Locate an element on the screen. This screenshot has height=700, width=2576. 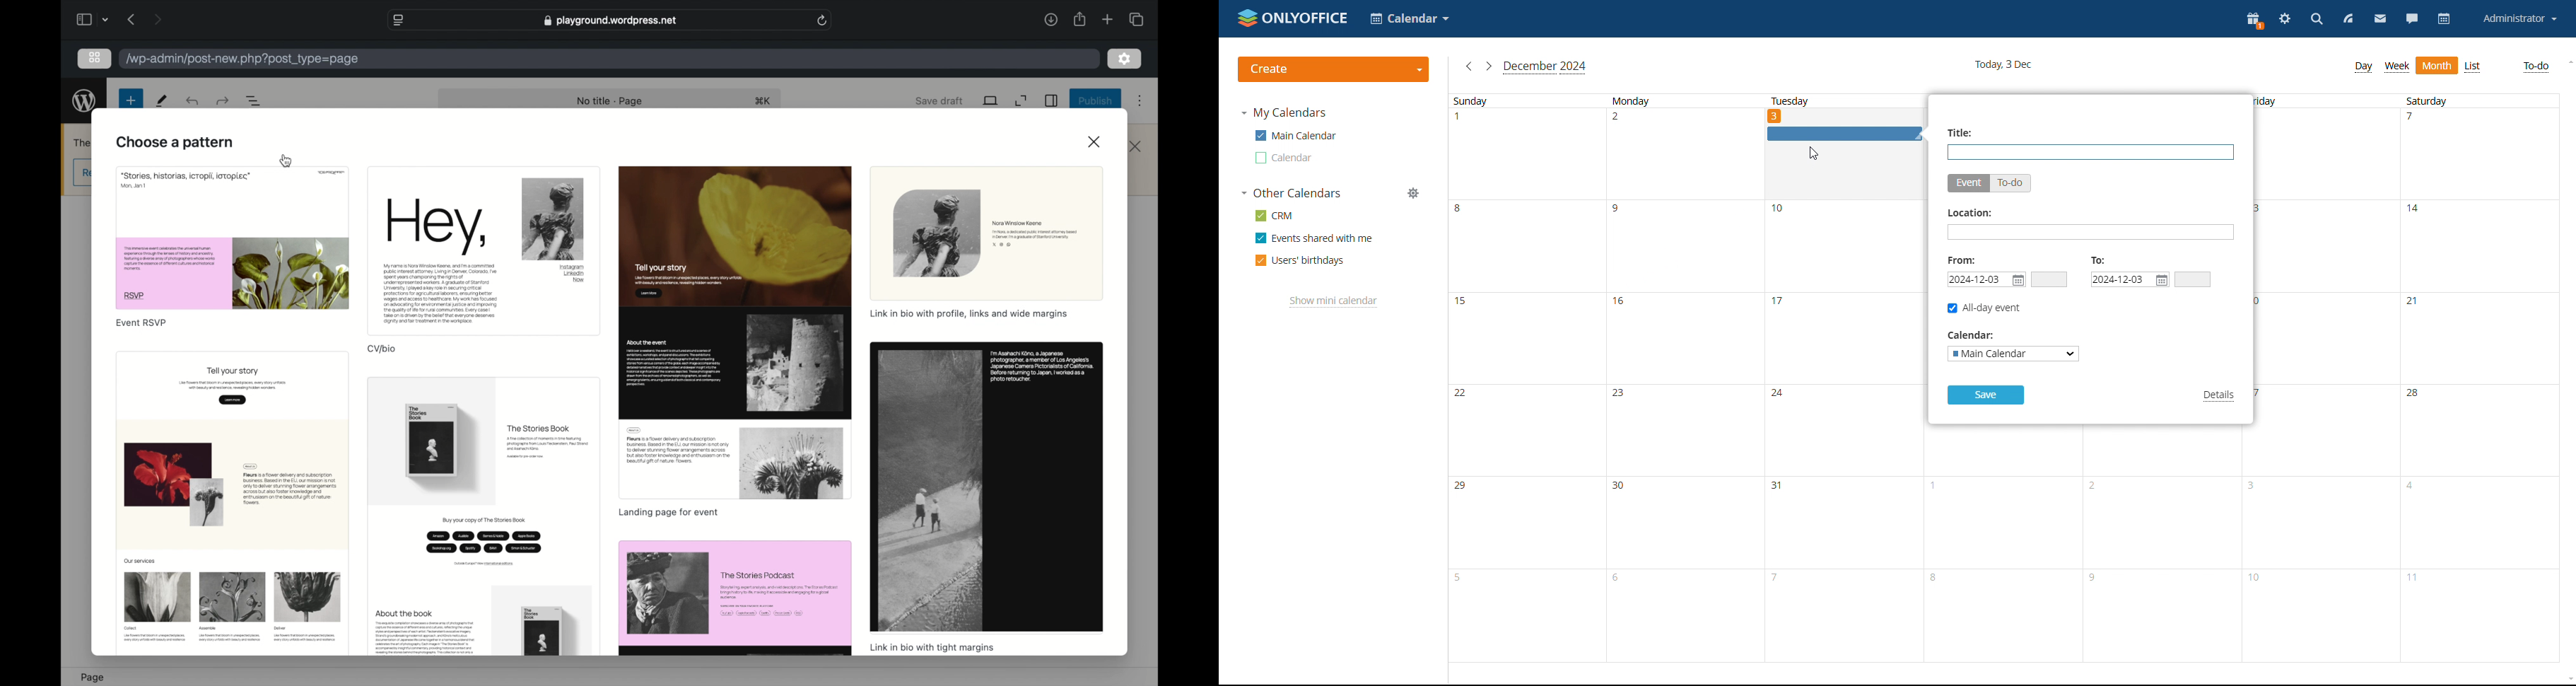
sidebar is located at coordinates (83, 19).